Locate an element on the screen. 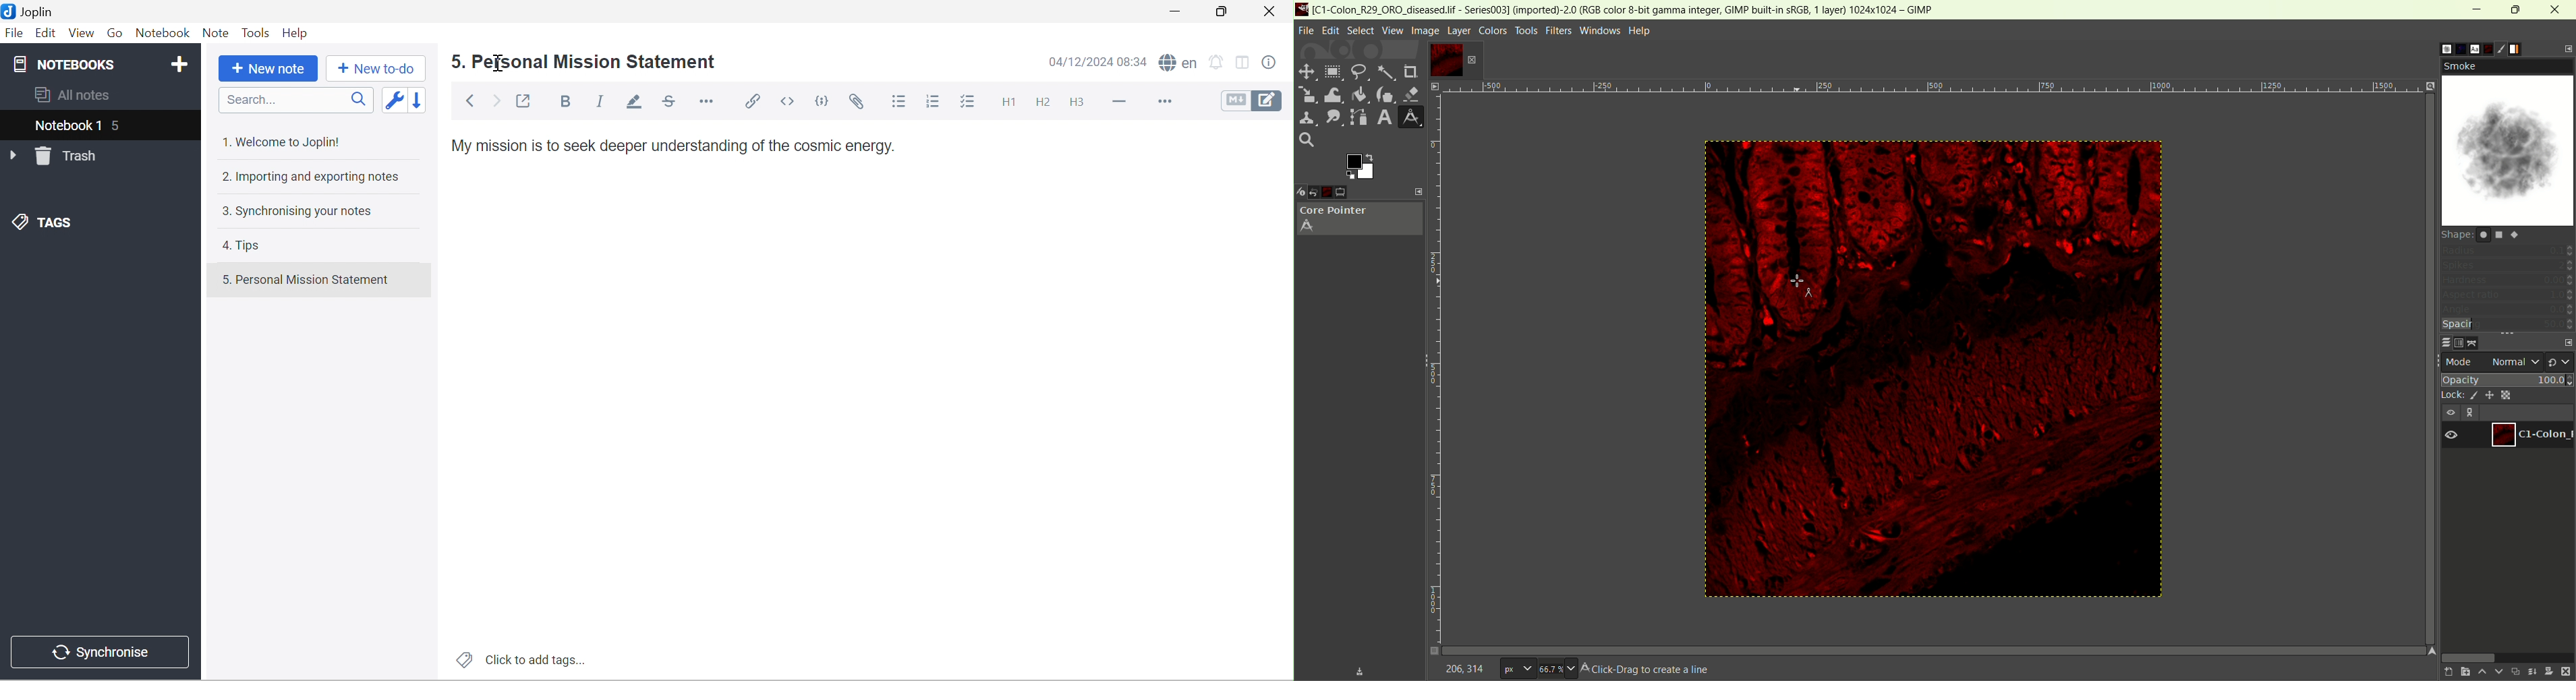 Image resolution: width=2576 pixels, height=700 pixels. Add notebook is located at coordinates (179, 65).